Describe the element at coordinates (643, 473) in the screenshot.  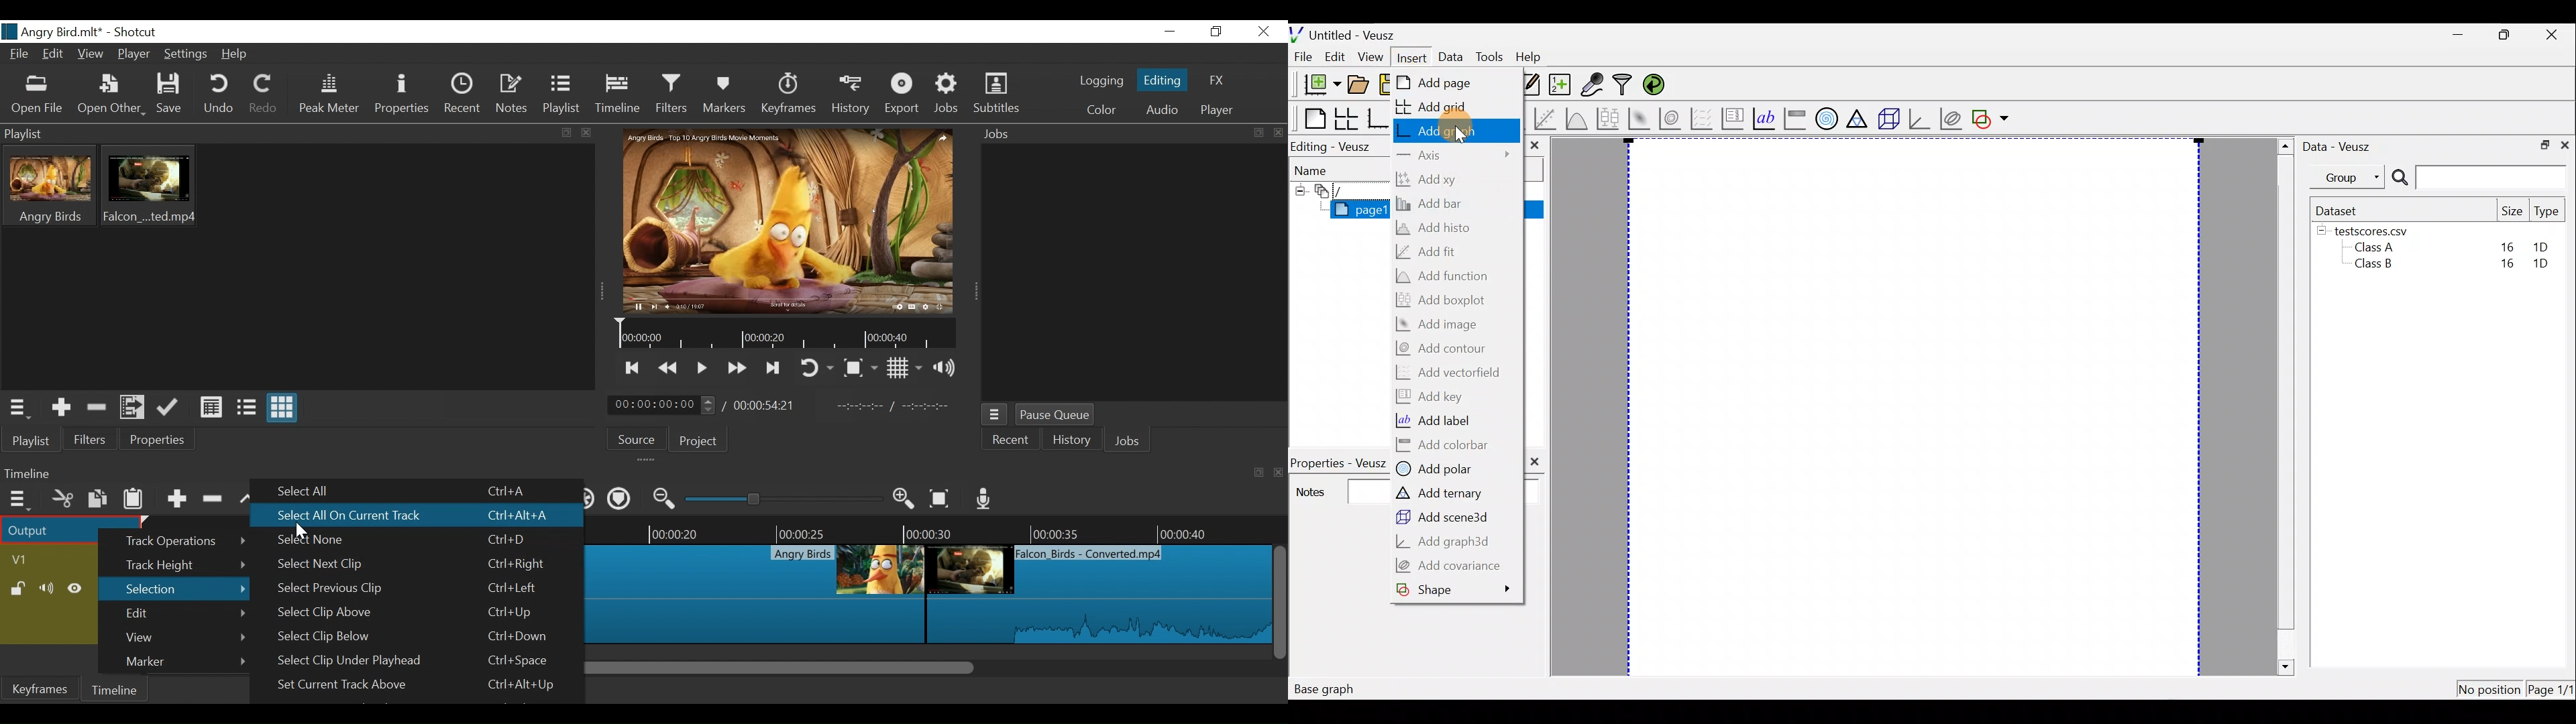
I see `Timeline` at that location.